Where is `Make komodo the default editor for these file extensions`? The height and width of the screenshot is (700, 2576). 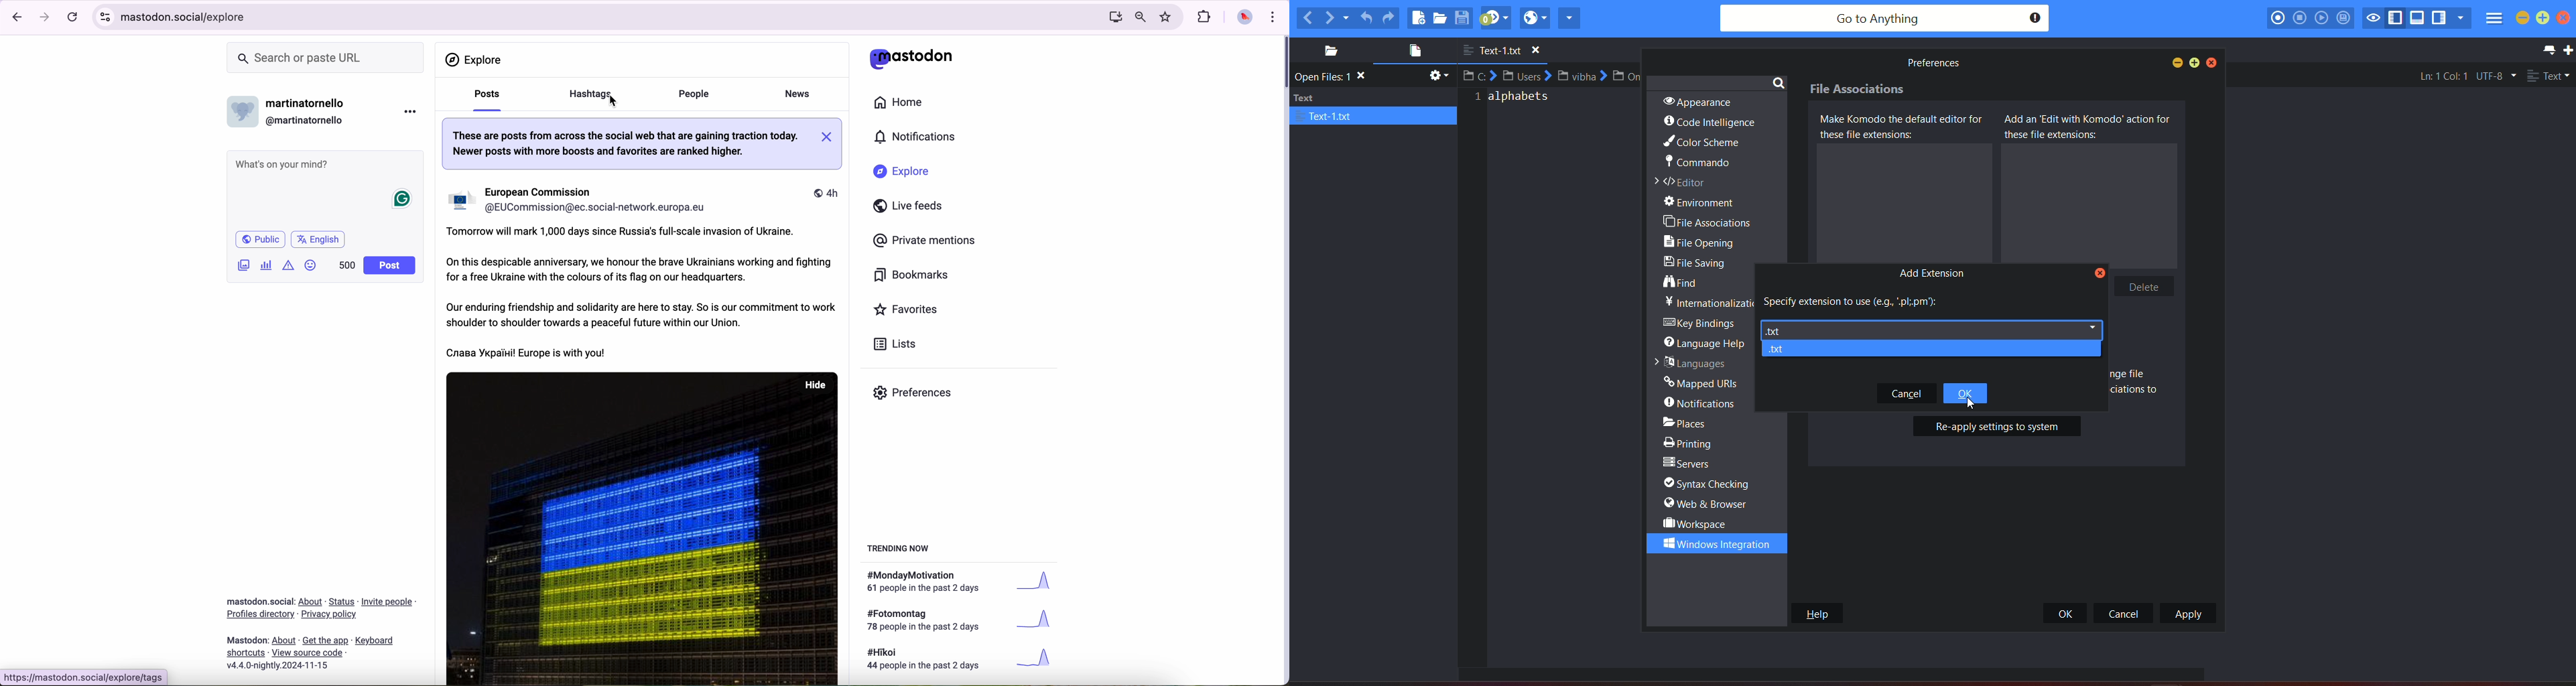 Make komodo the default editor for these file extensions is located at coordinates (1905, 127).